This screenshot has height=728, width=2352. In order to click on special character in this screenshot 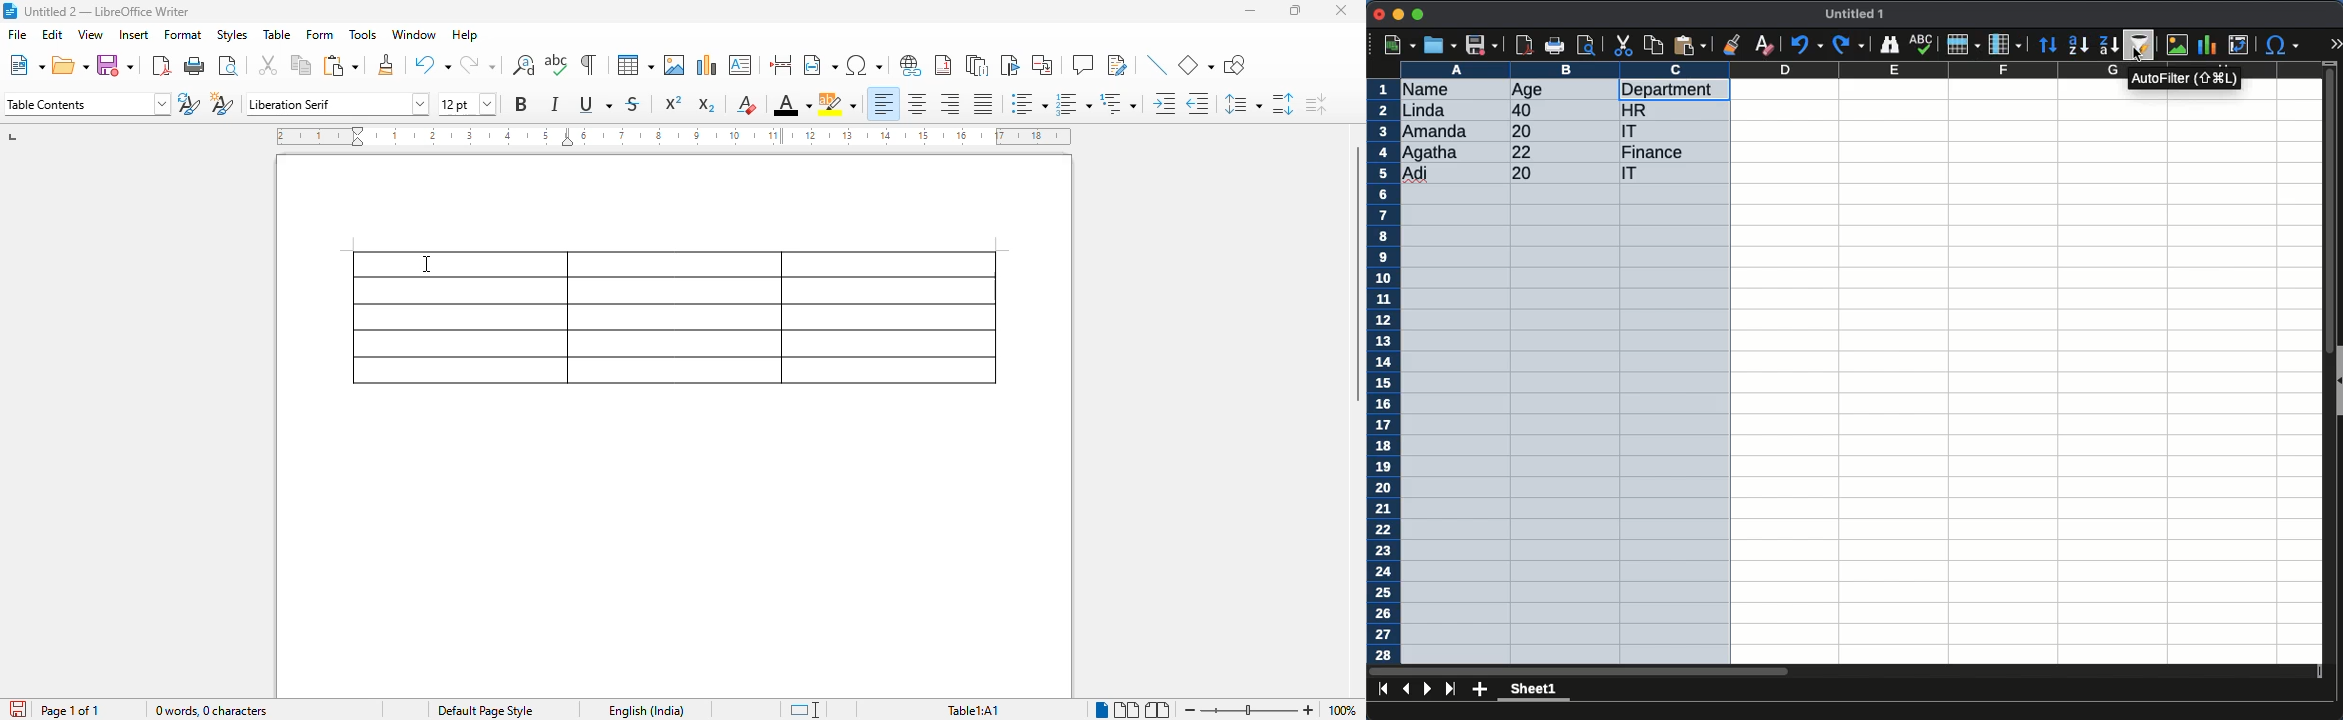, I will do `click(2281, 45)`.